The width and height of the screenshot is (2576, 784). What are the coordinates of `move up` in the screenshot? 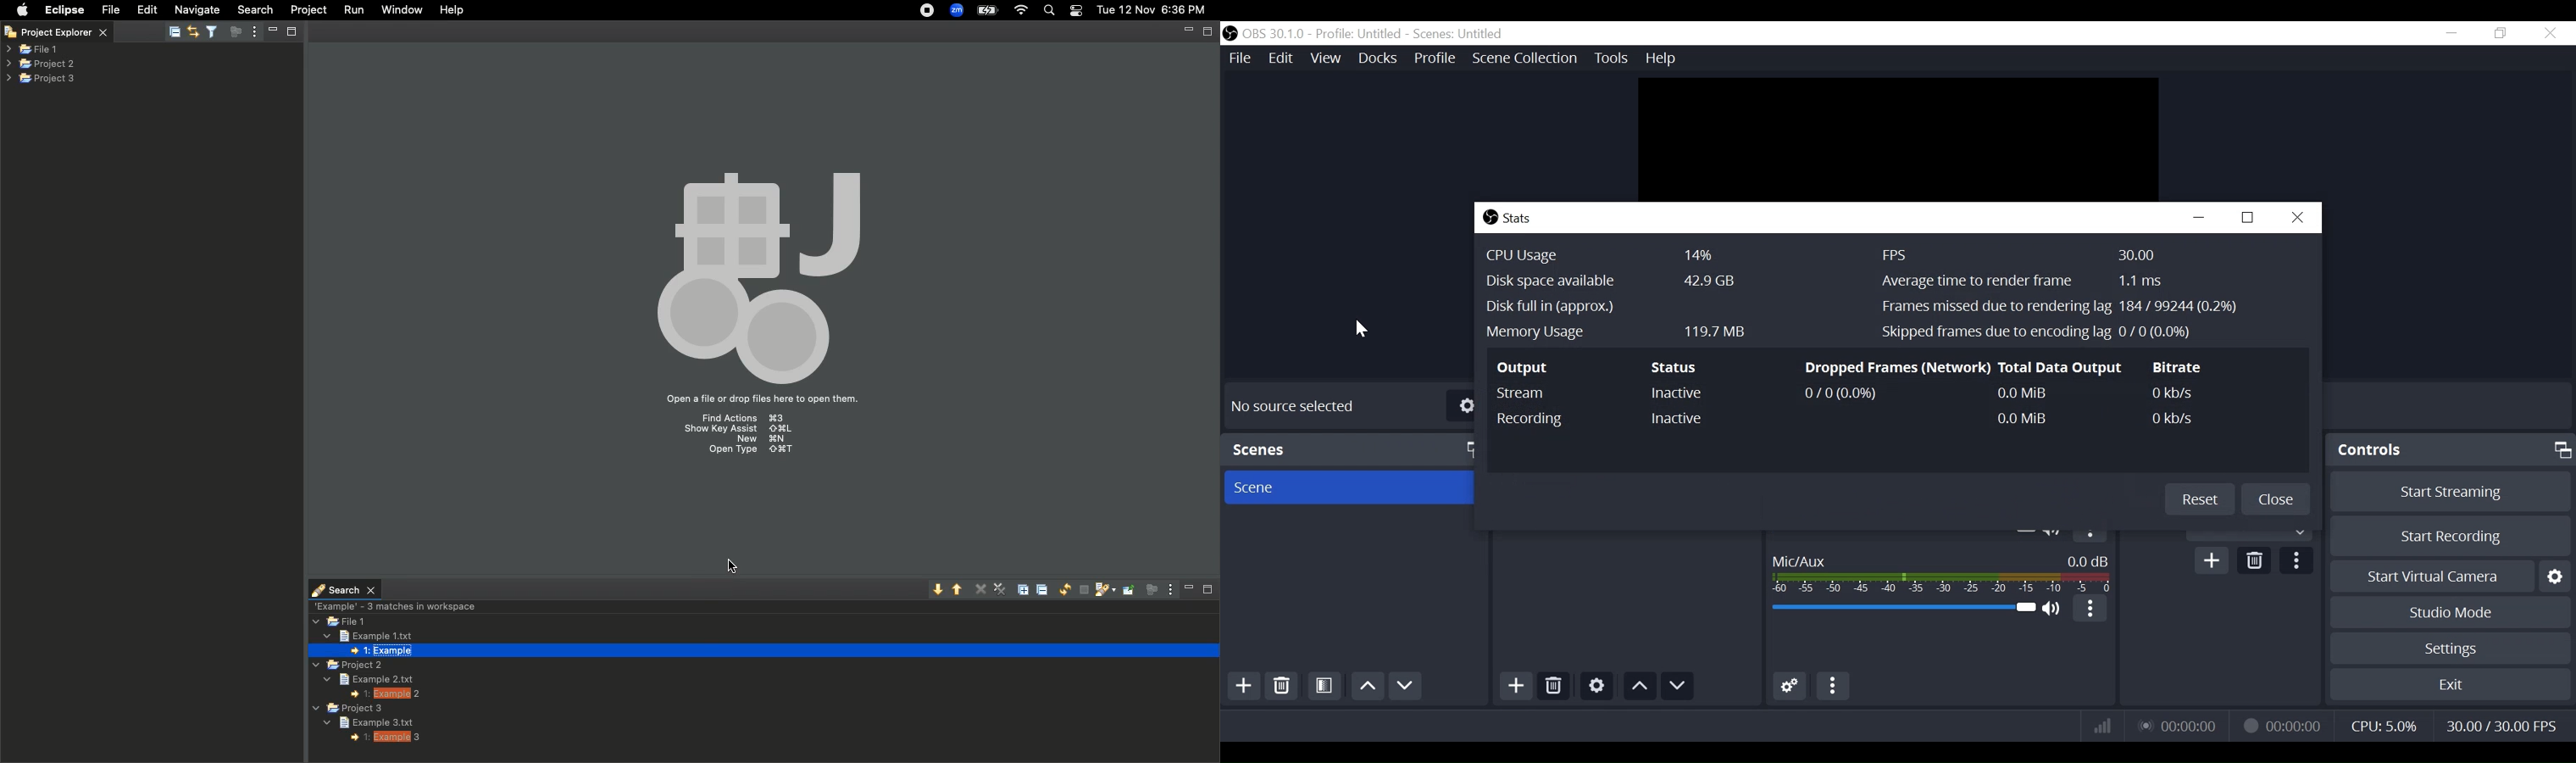 It's located at (1639, 685).